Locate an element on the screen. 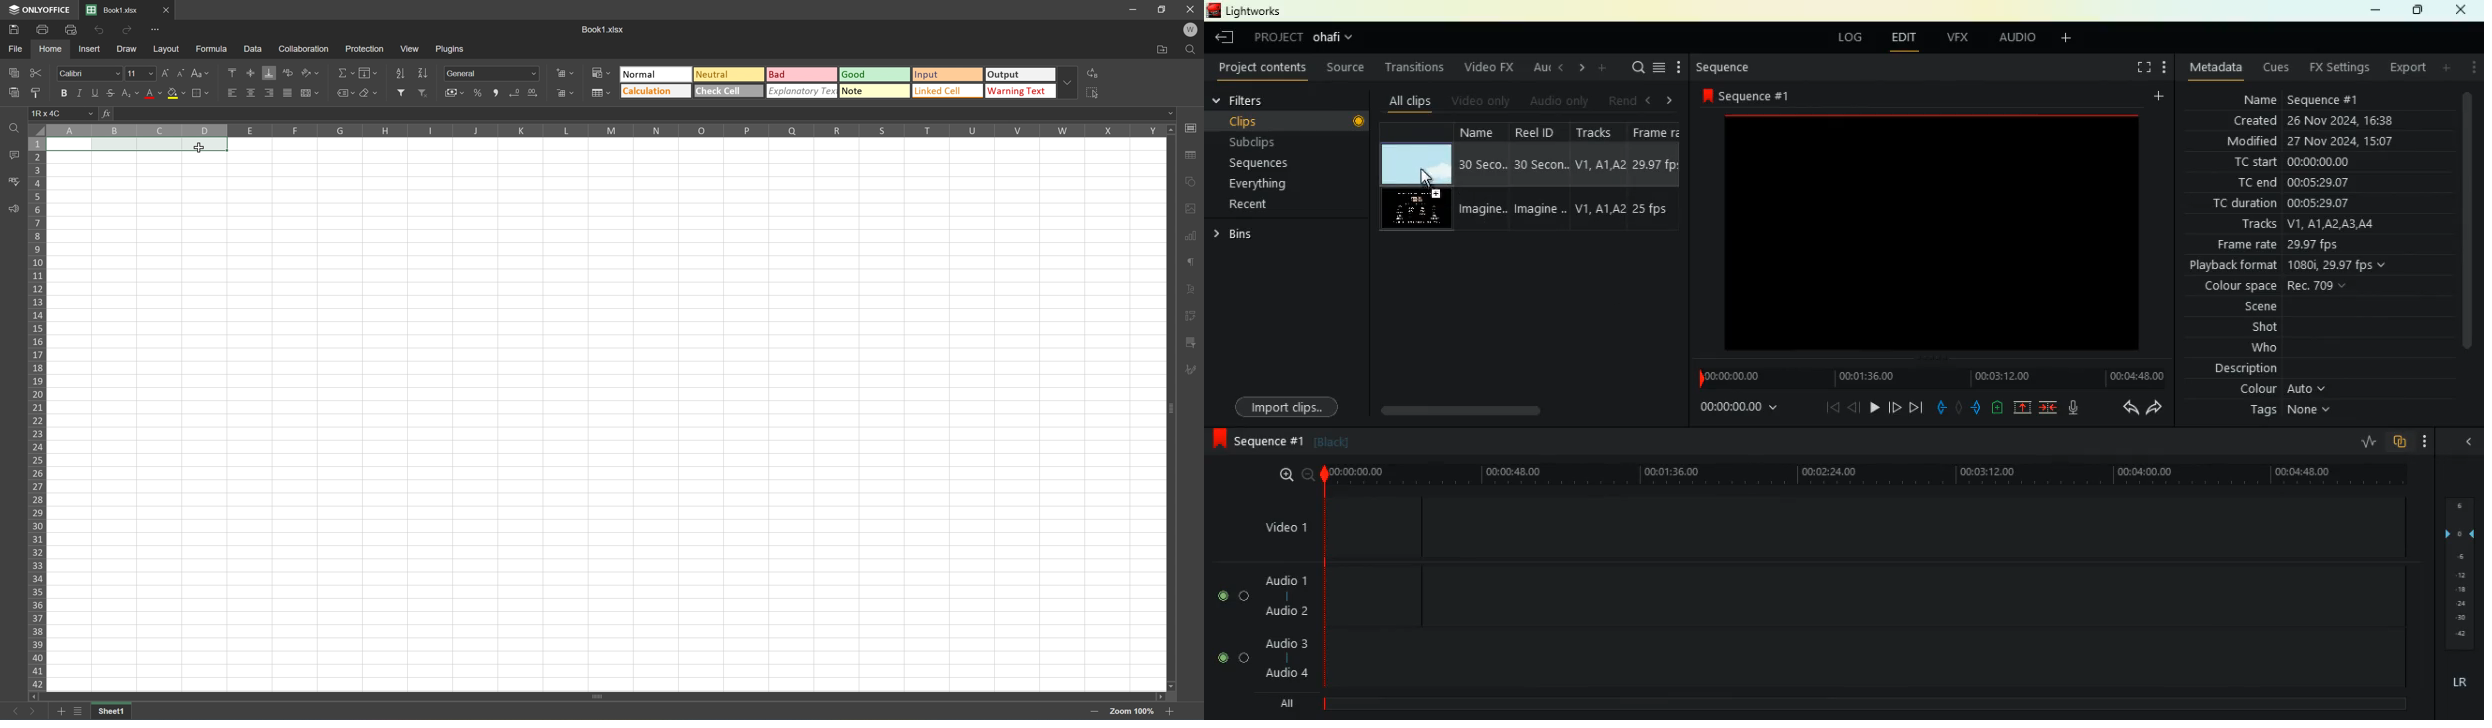 The image size is (2492, 728). left is located at coordinates (1563, 69).